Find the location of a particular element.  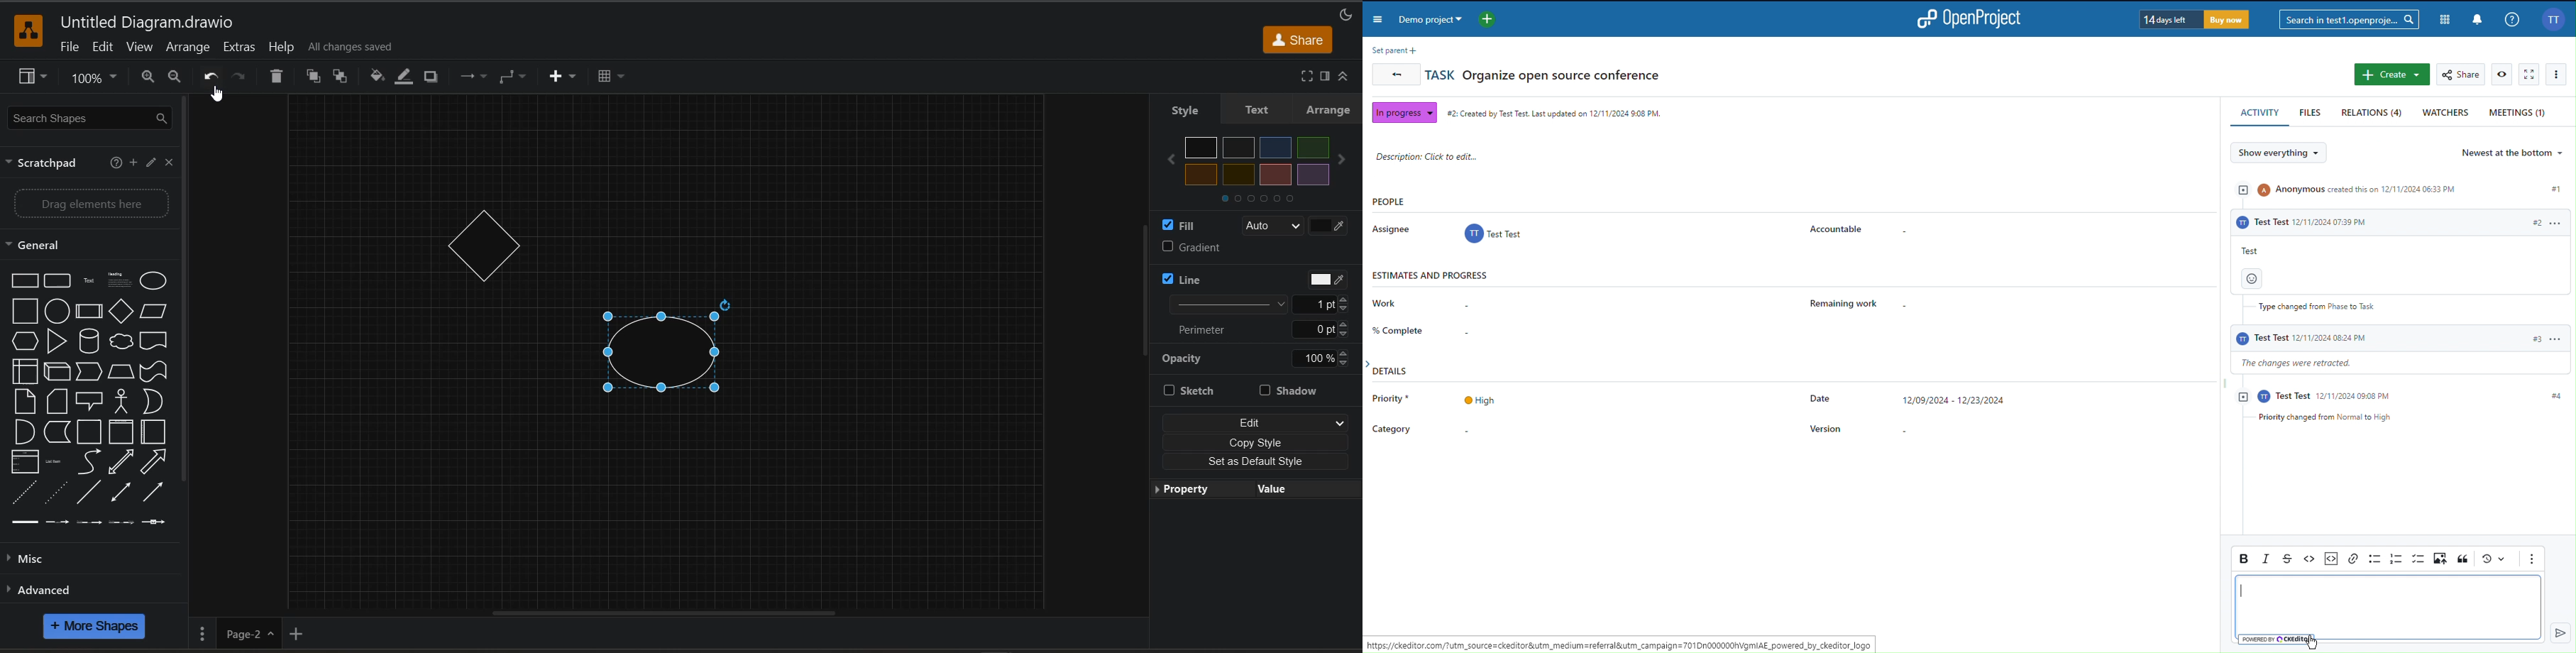

set as default style is located at coordinates (1260, 463).